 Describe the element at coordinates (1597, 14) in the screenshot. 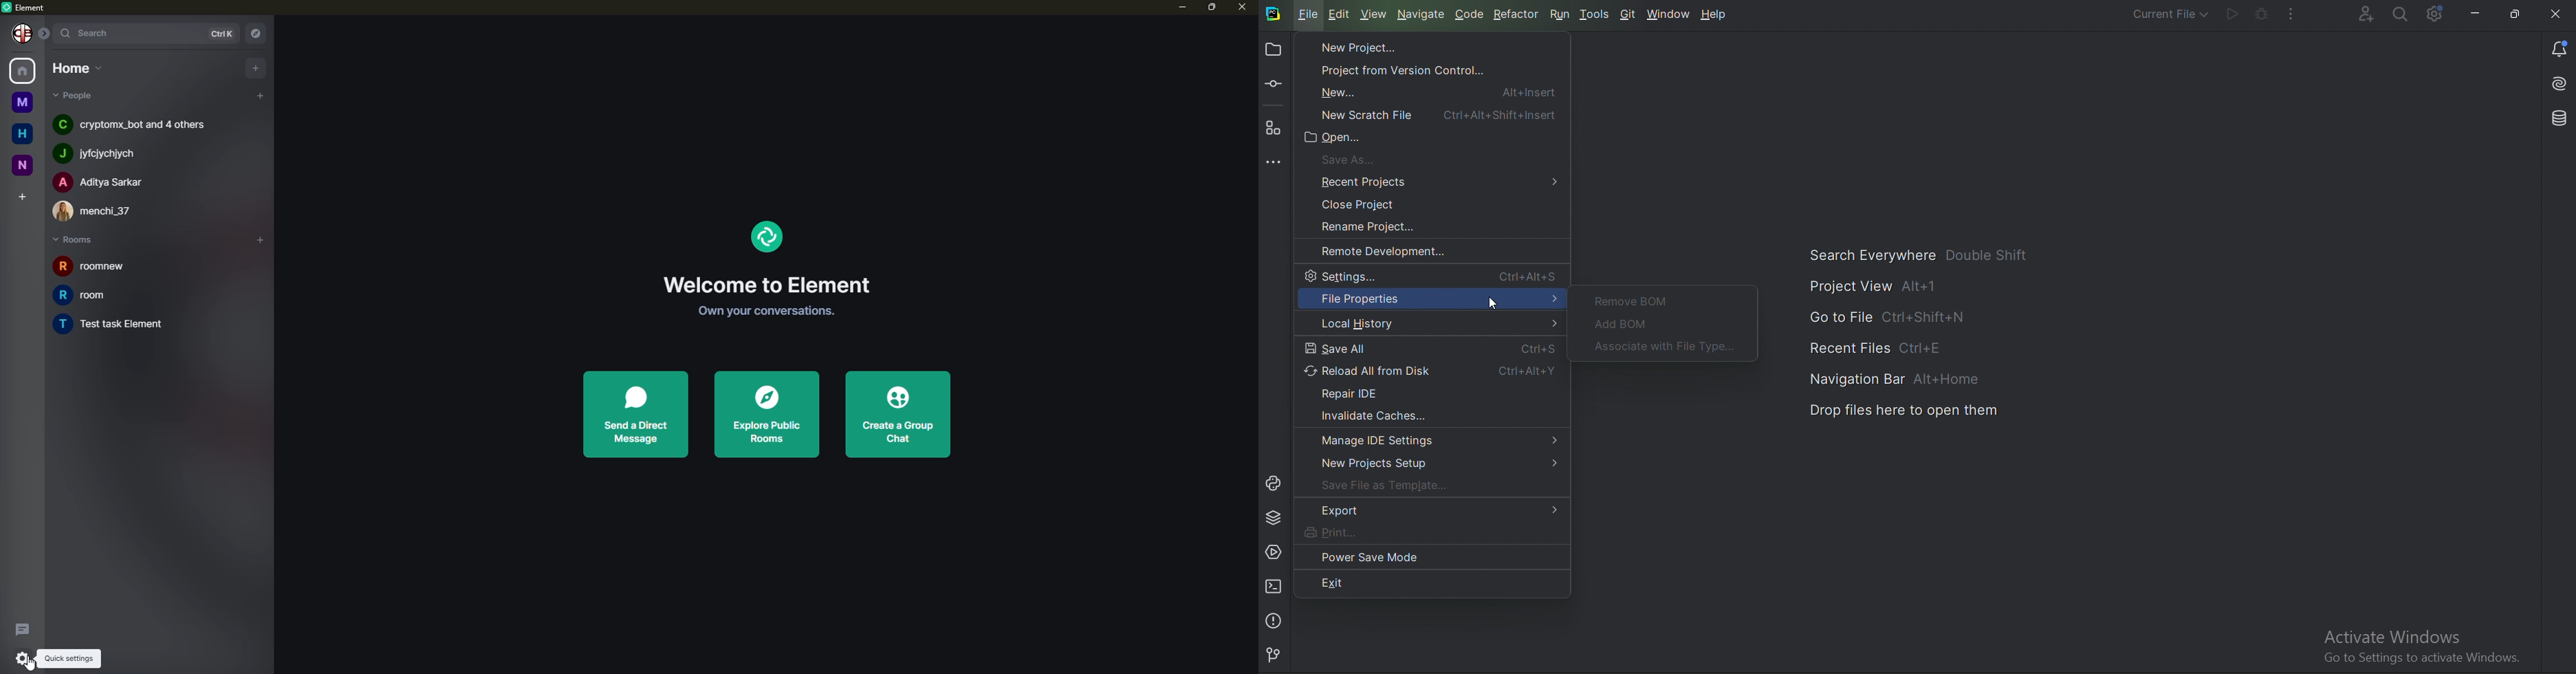

I see `Tools` at that location.